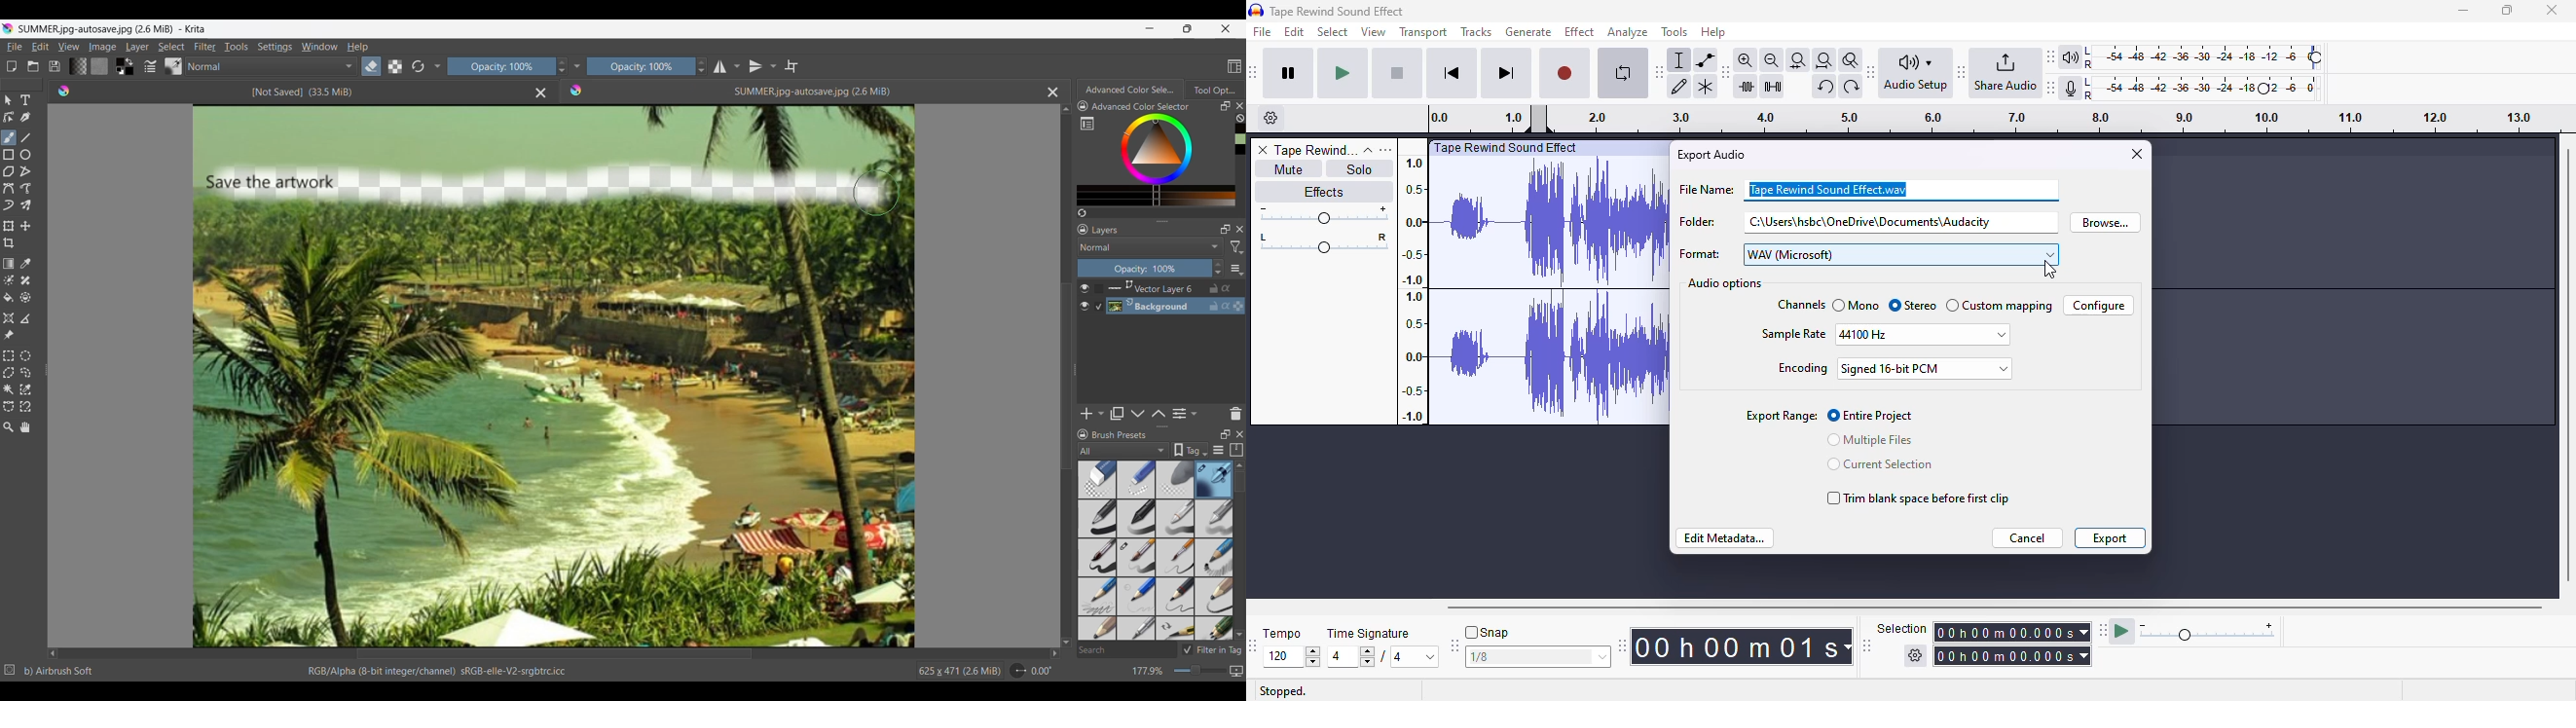 The width and height of the screenshot is (2576, 728). I want to click on Set eraser mode (E), so click(415, 91).